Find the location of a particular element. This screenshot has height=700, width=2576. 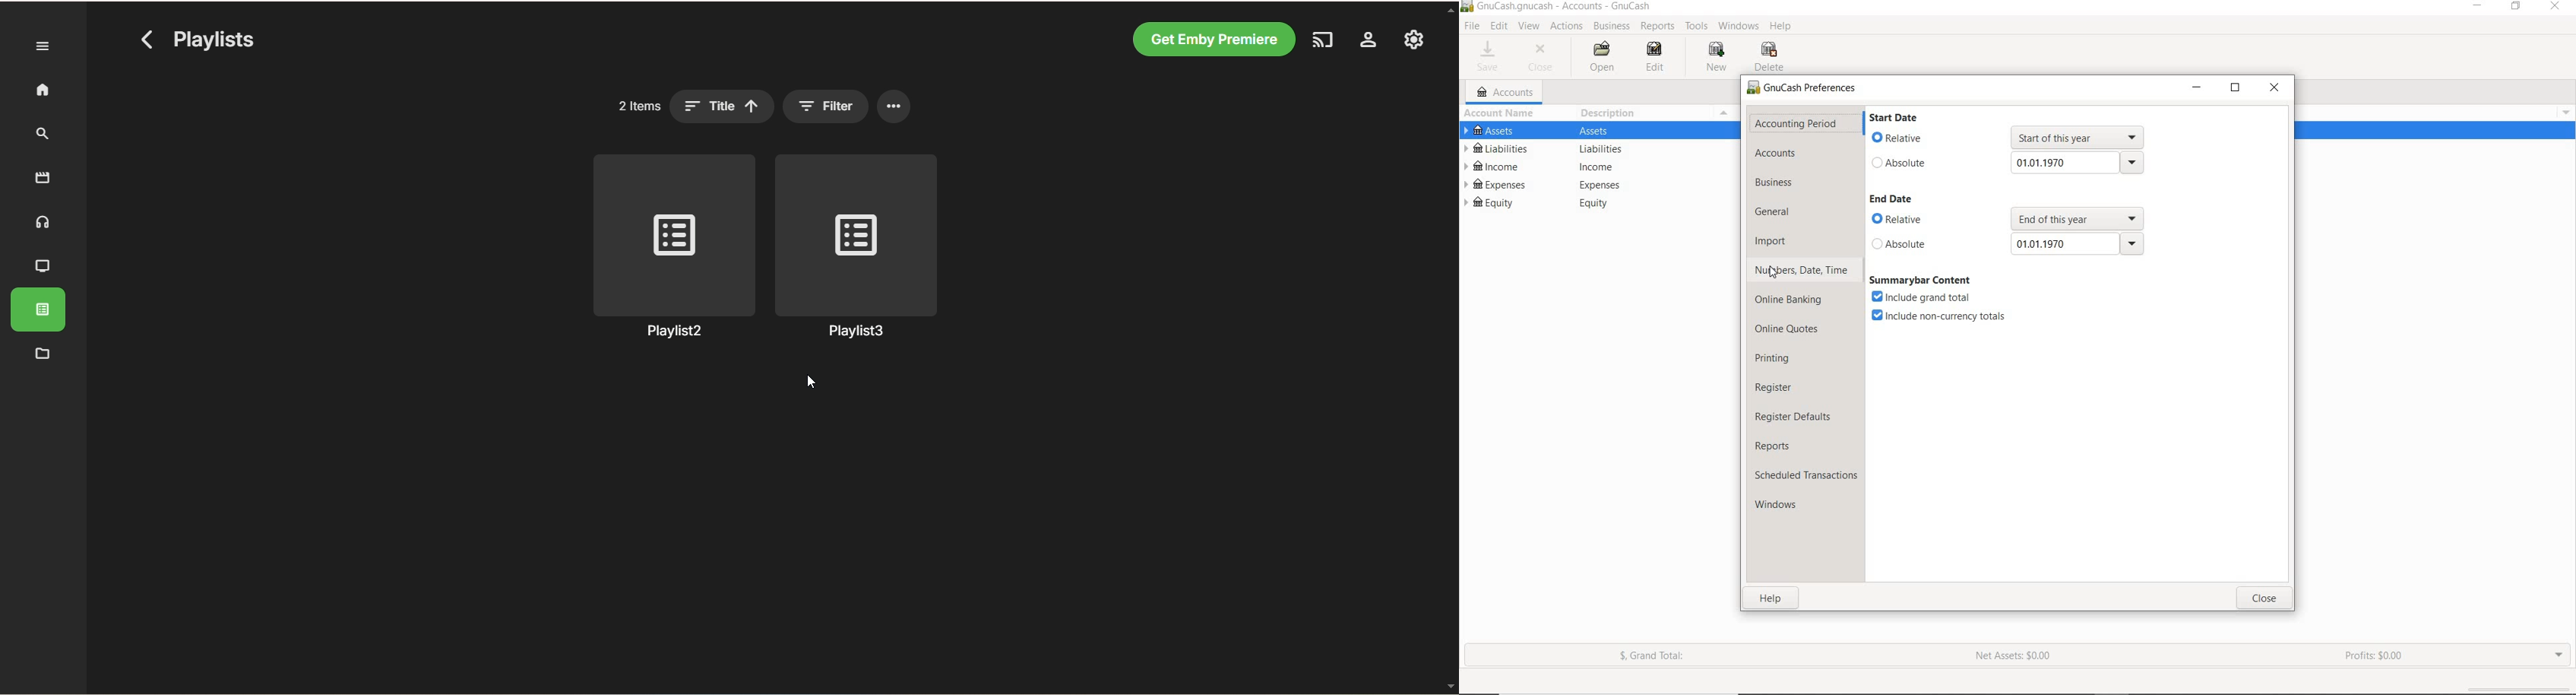

OPEN is located at coordinates (1600, 57).